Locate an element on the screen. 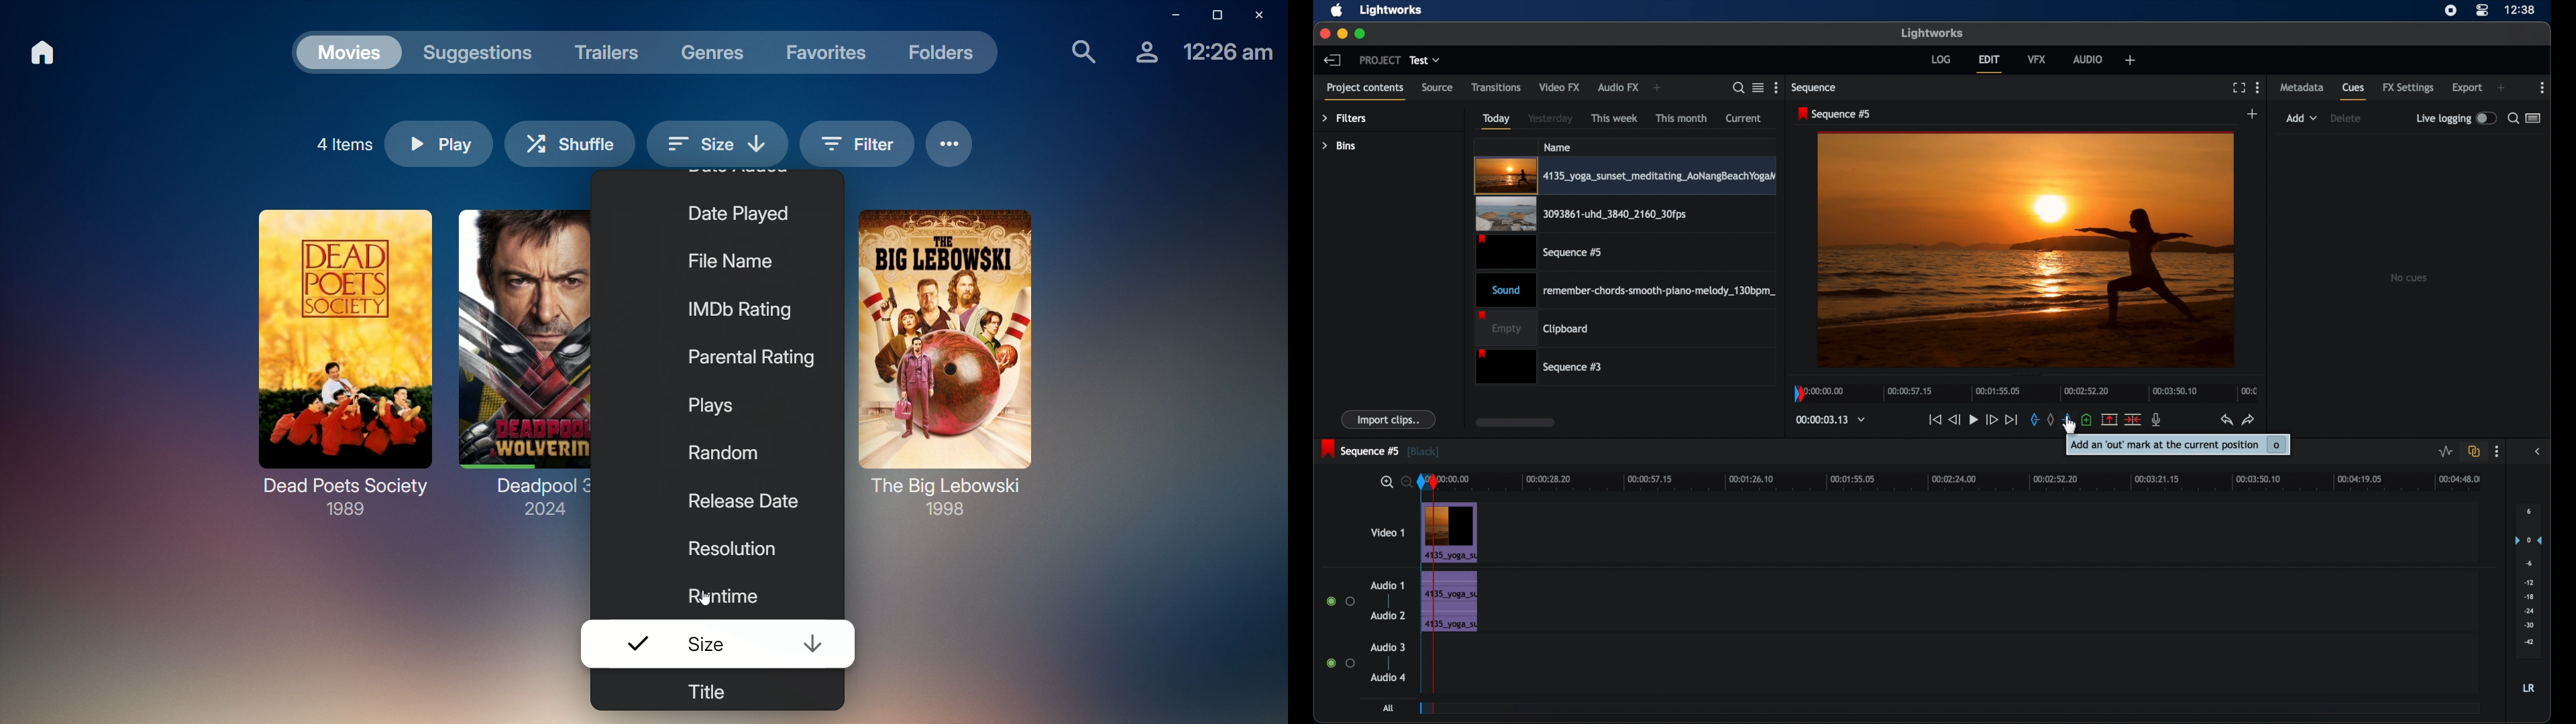  cues is located at coordinates (2355, 91).